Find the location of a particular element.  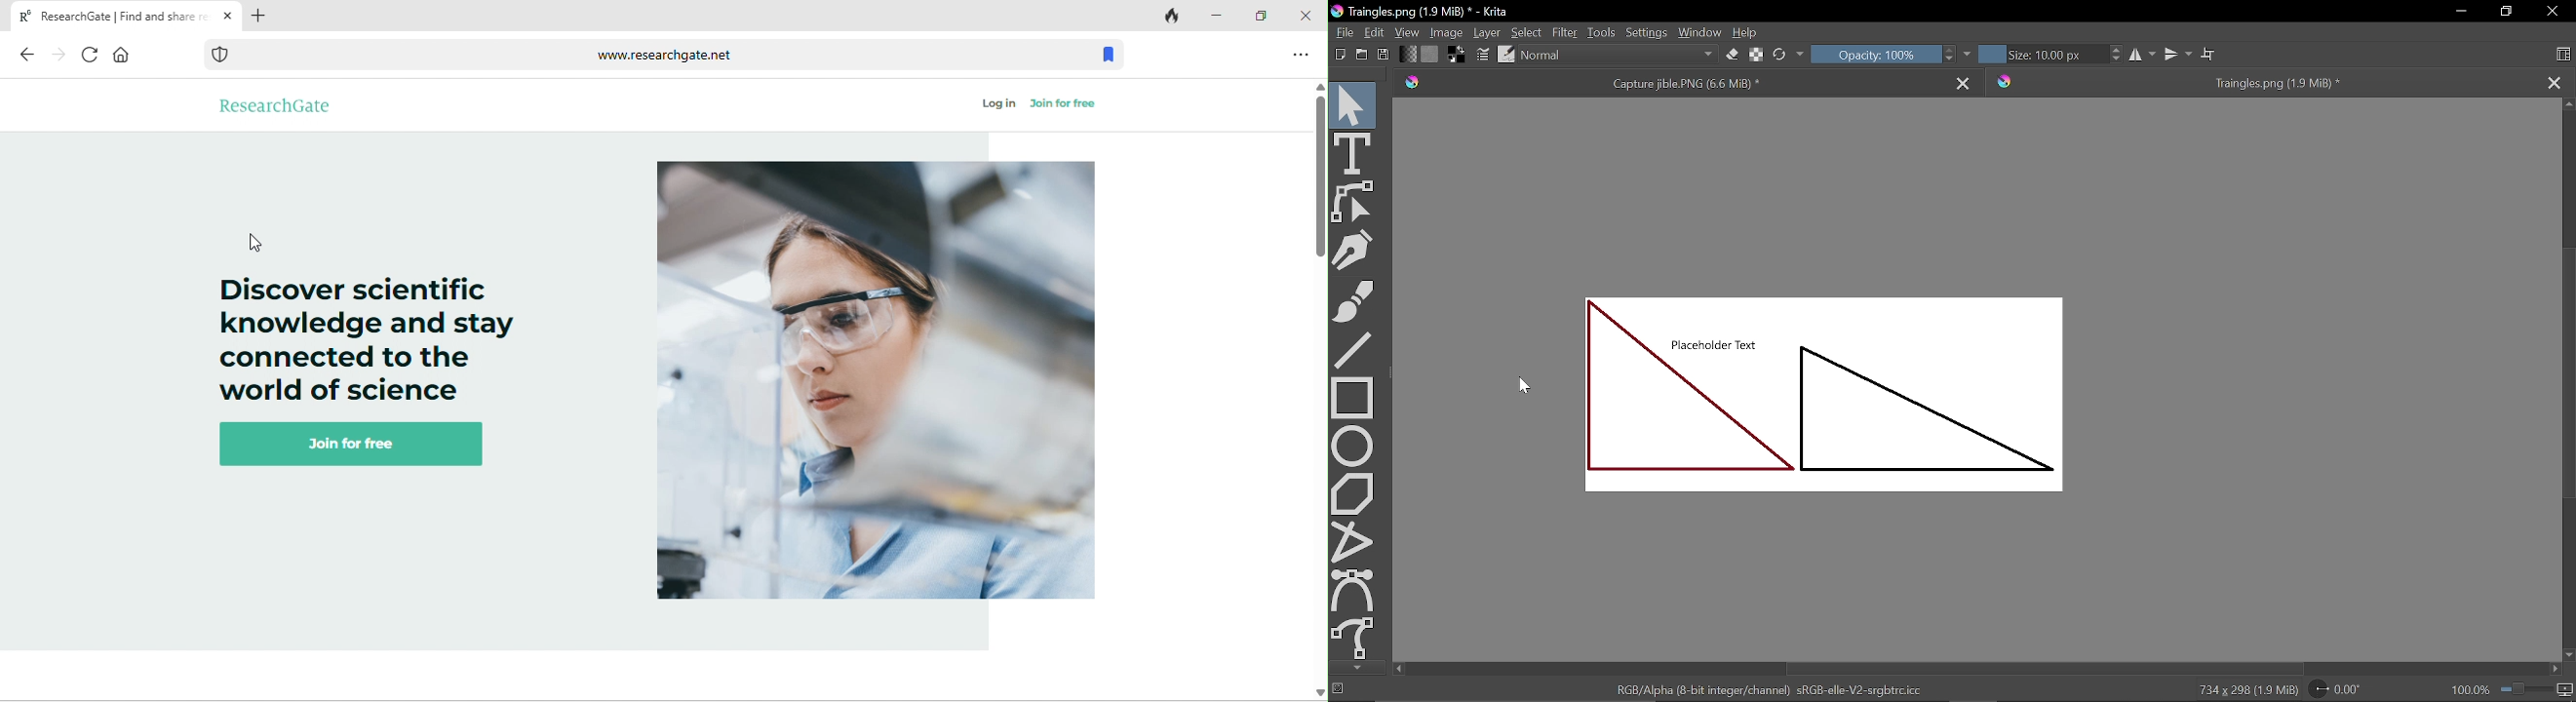

Polygon tool is located at coordinates (1353, 492).